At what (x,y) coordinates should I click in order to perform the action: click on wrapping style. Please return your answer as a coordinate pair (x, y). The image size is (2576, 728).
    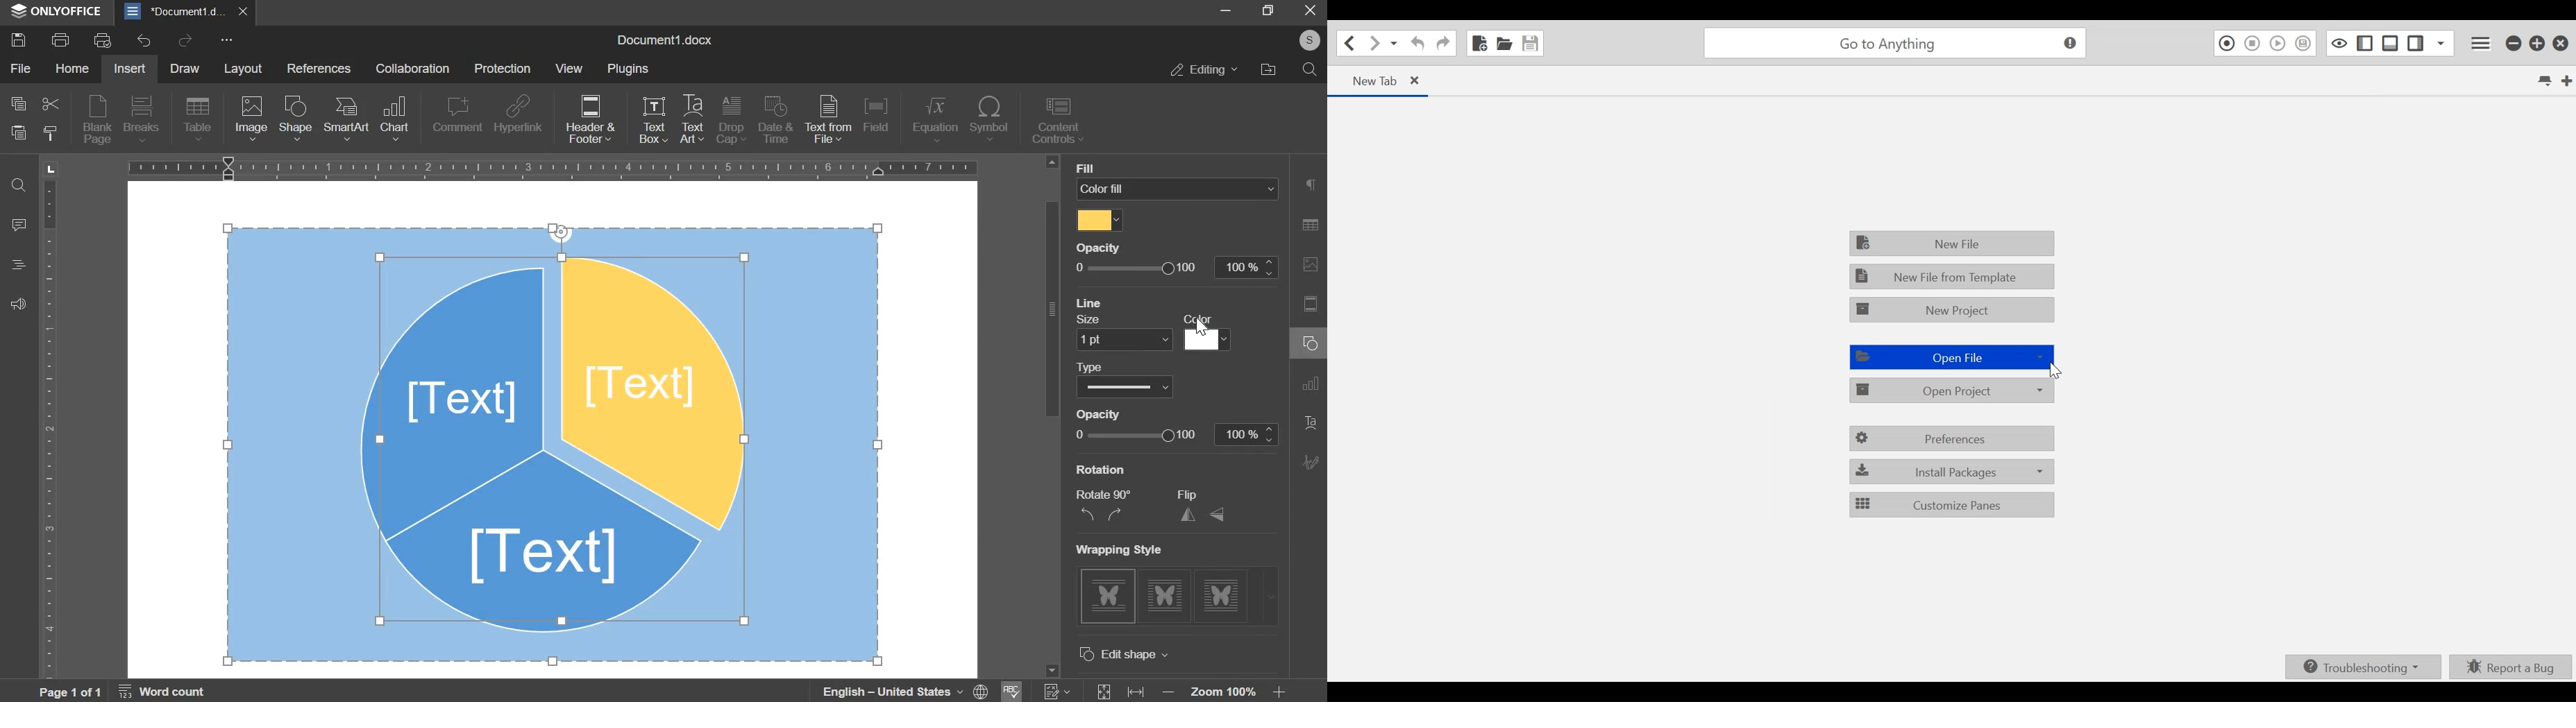
    Looking at the image, I should click on (1185, 597).